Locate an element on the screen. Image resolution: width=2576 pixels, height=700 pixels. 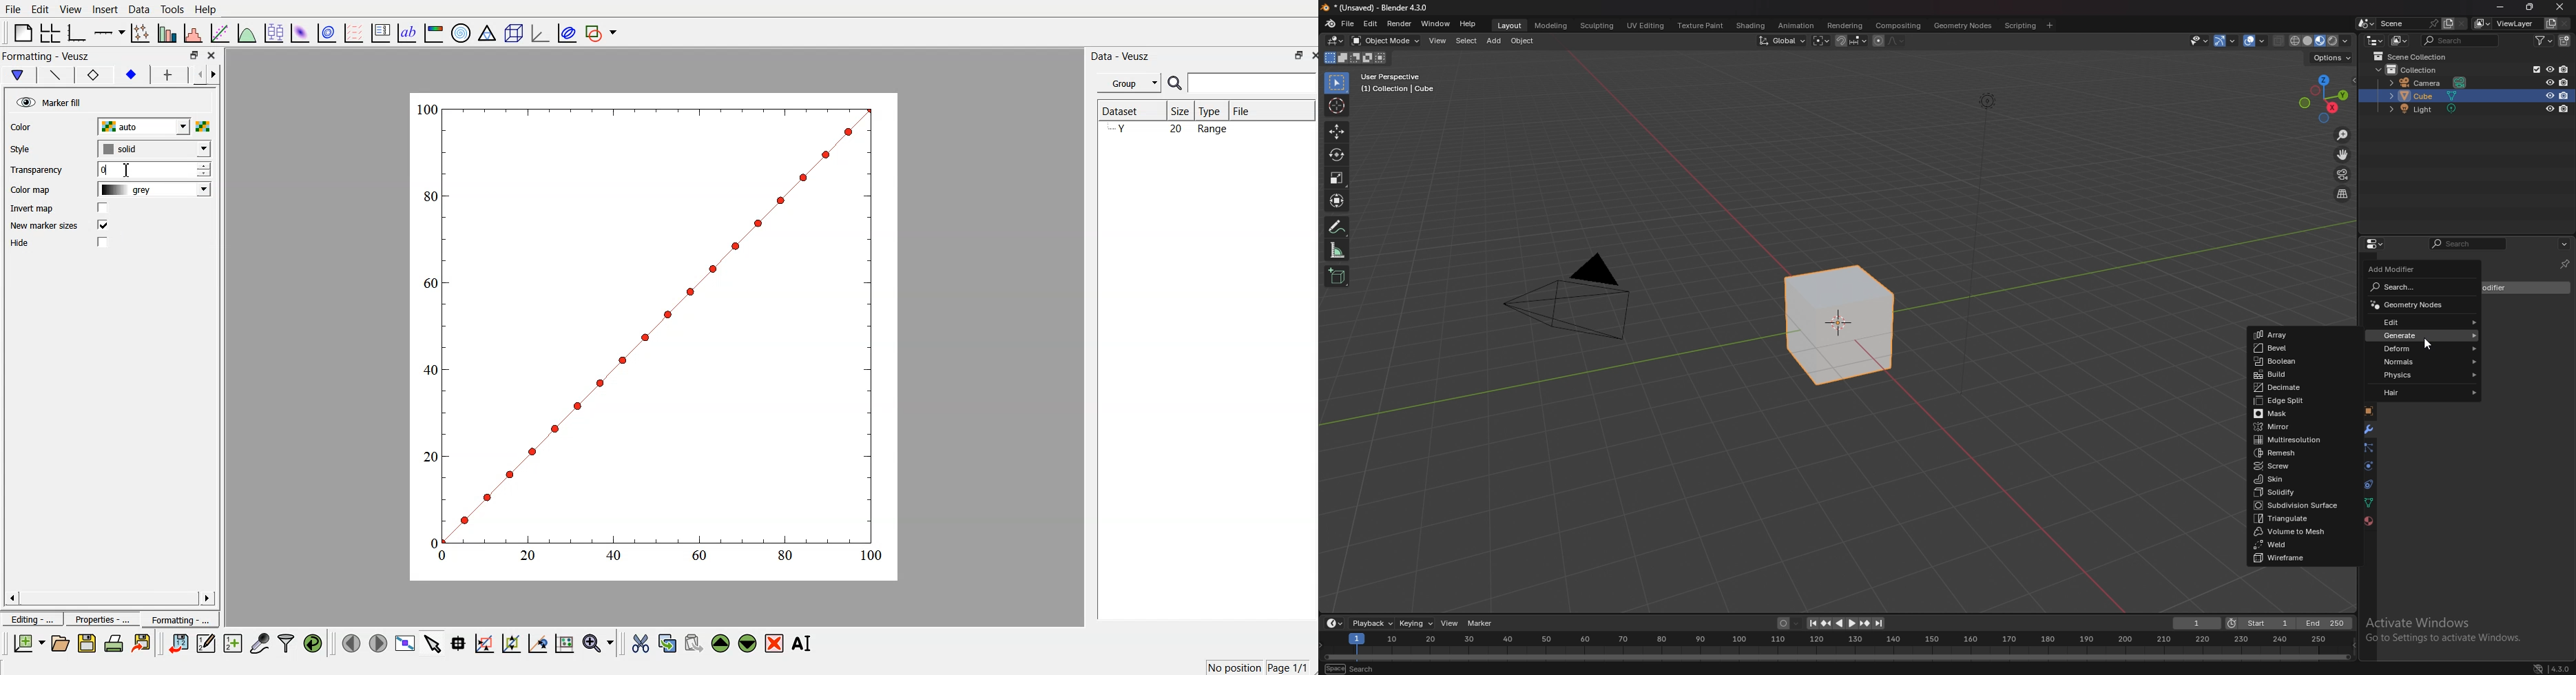
jump to endpoint is located at coordinates (1811, 623).